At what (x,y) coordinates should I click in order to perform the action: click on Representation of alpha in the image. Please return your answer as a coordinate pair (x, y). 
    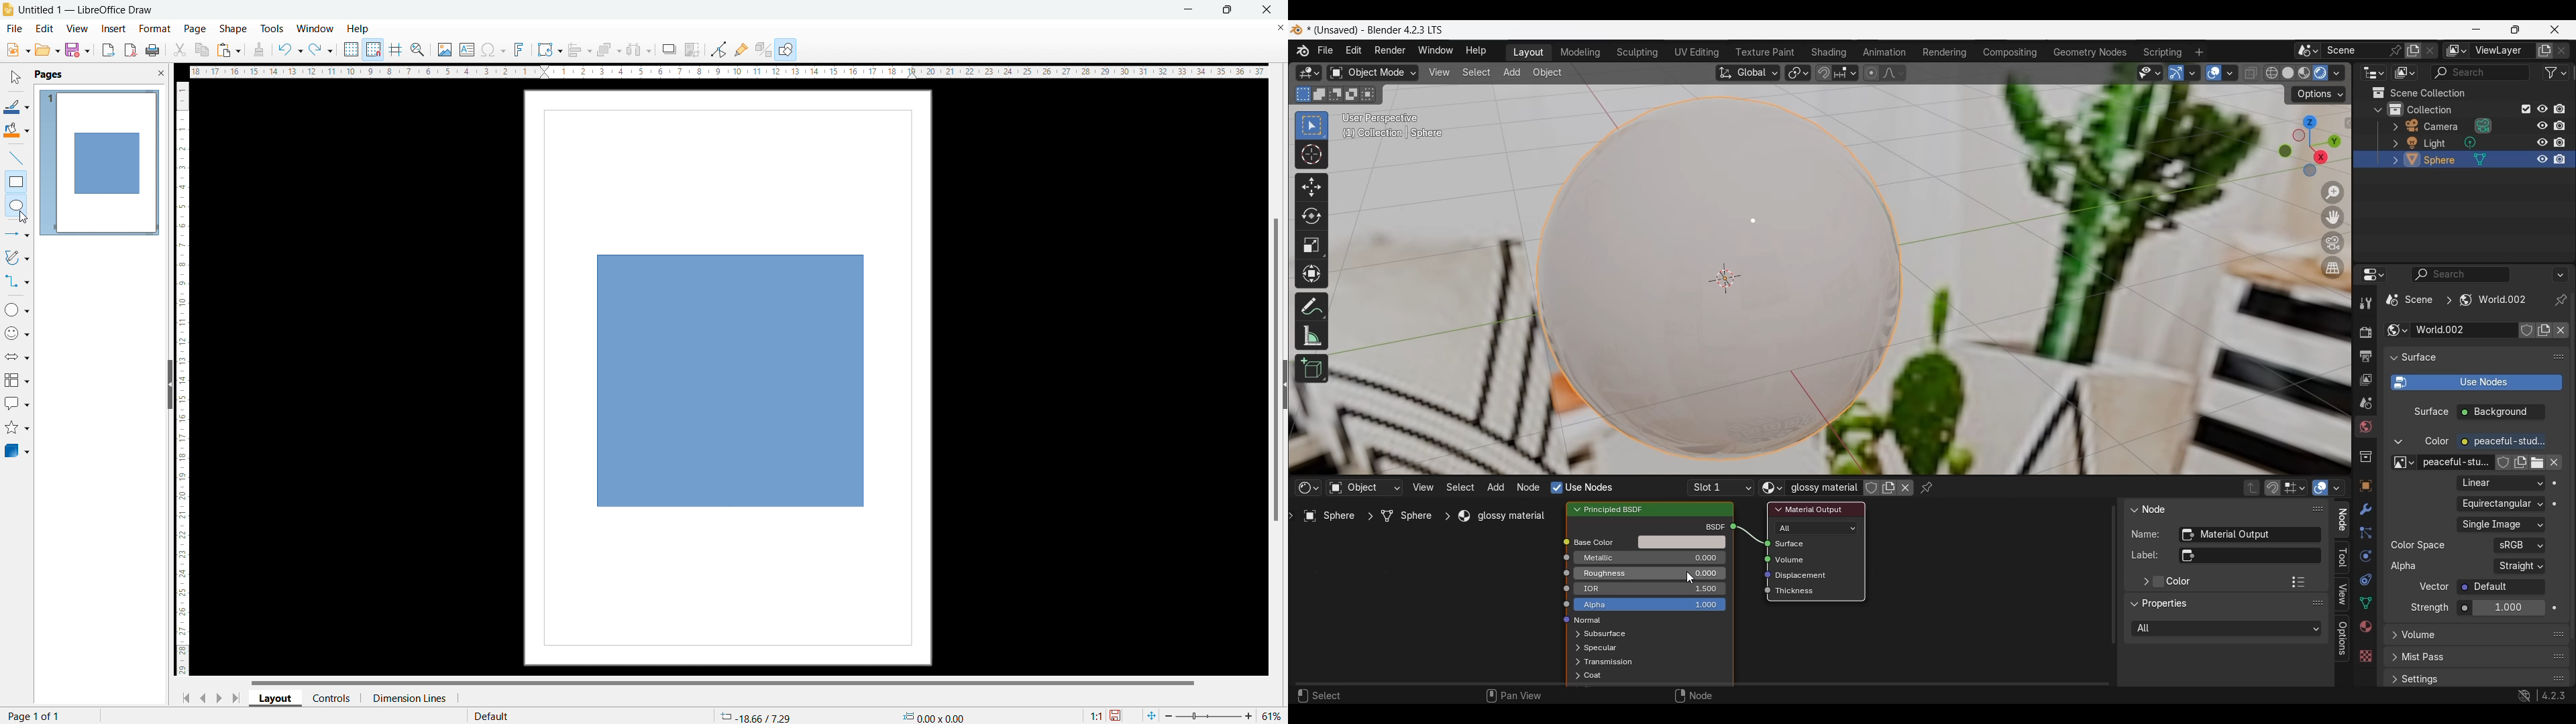
    Looking at the image, I should click on (2520, 566).